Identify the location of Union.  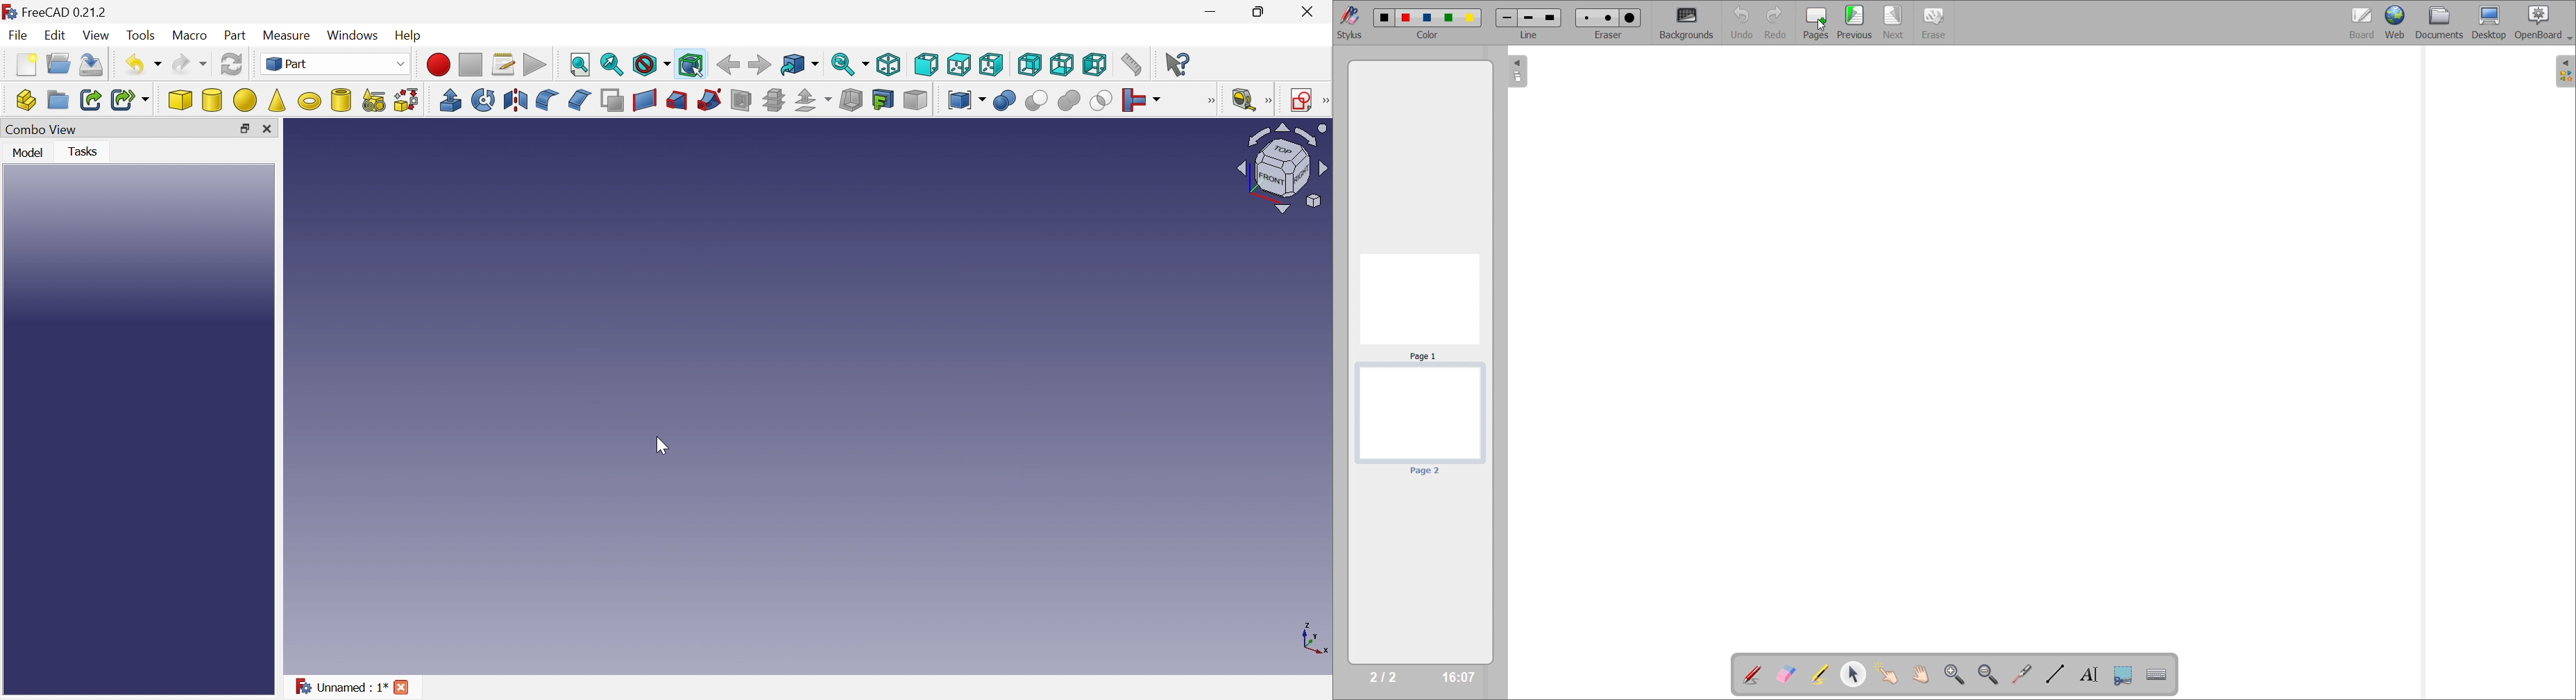
(1069, 100).